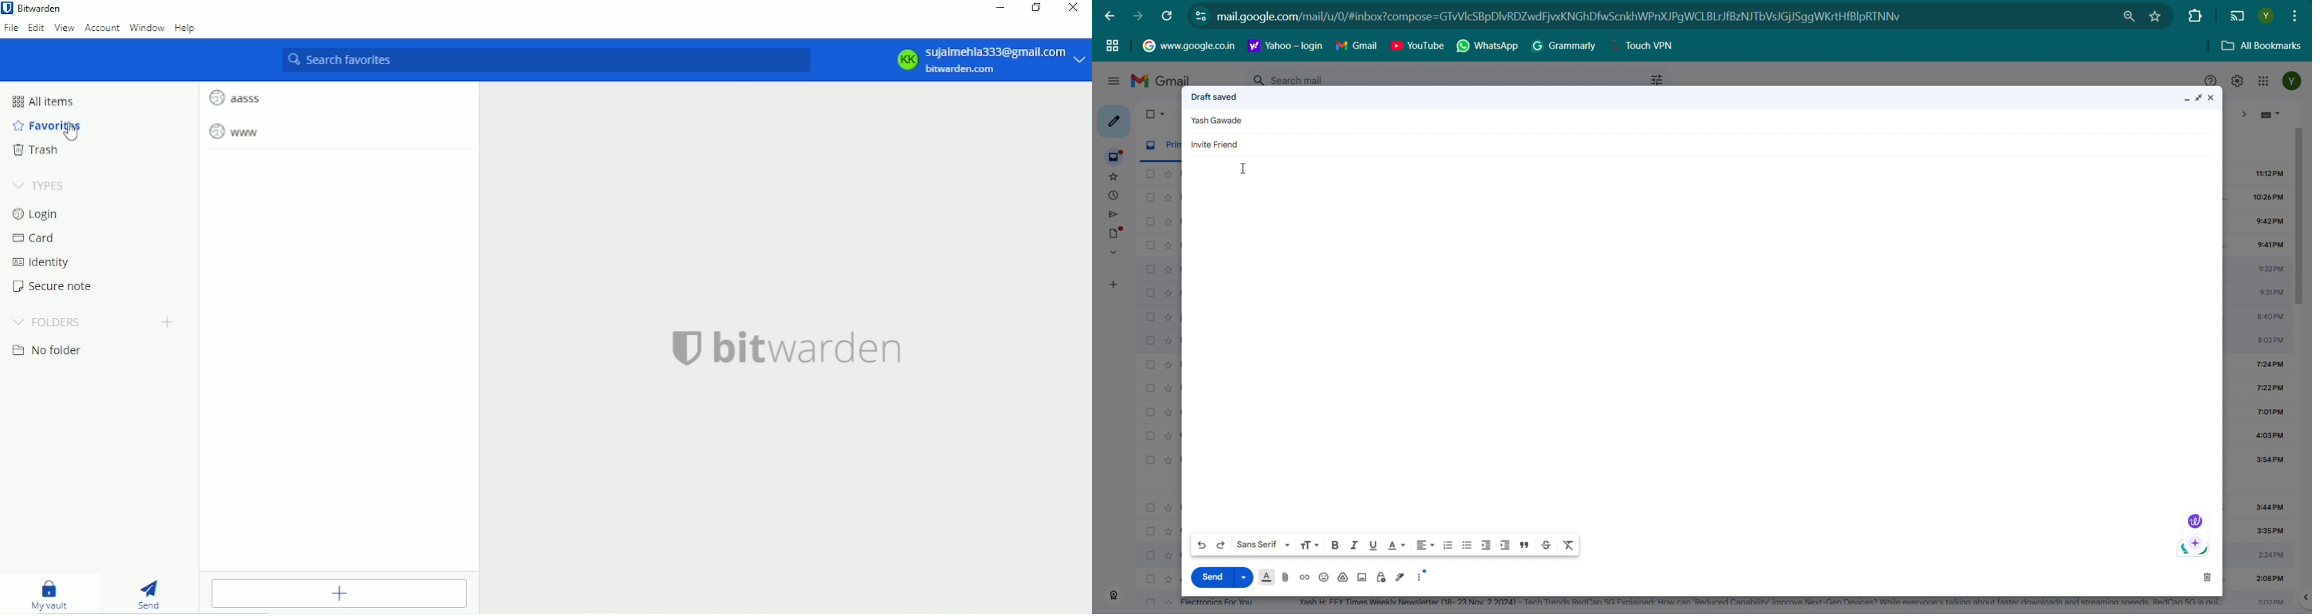 This screenshot has height=616, width=2324. What do you see at coordinates (1215, 96) in the screenshot?
I see `Text` at bounding box center [1215, 96].